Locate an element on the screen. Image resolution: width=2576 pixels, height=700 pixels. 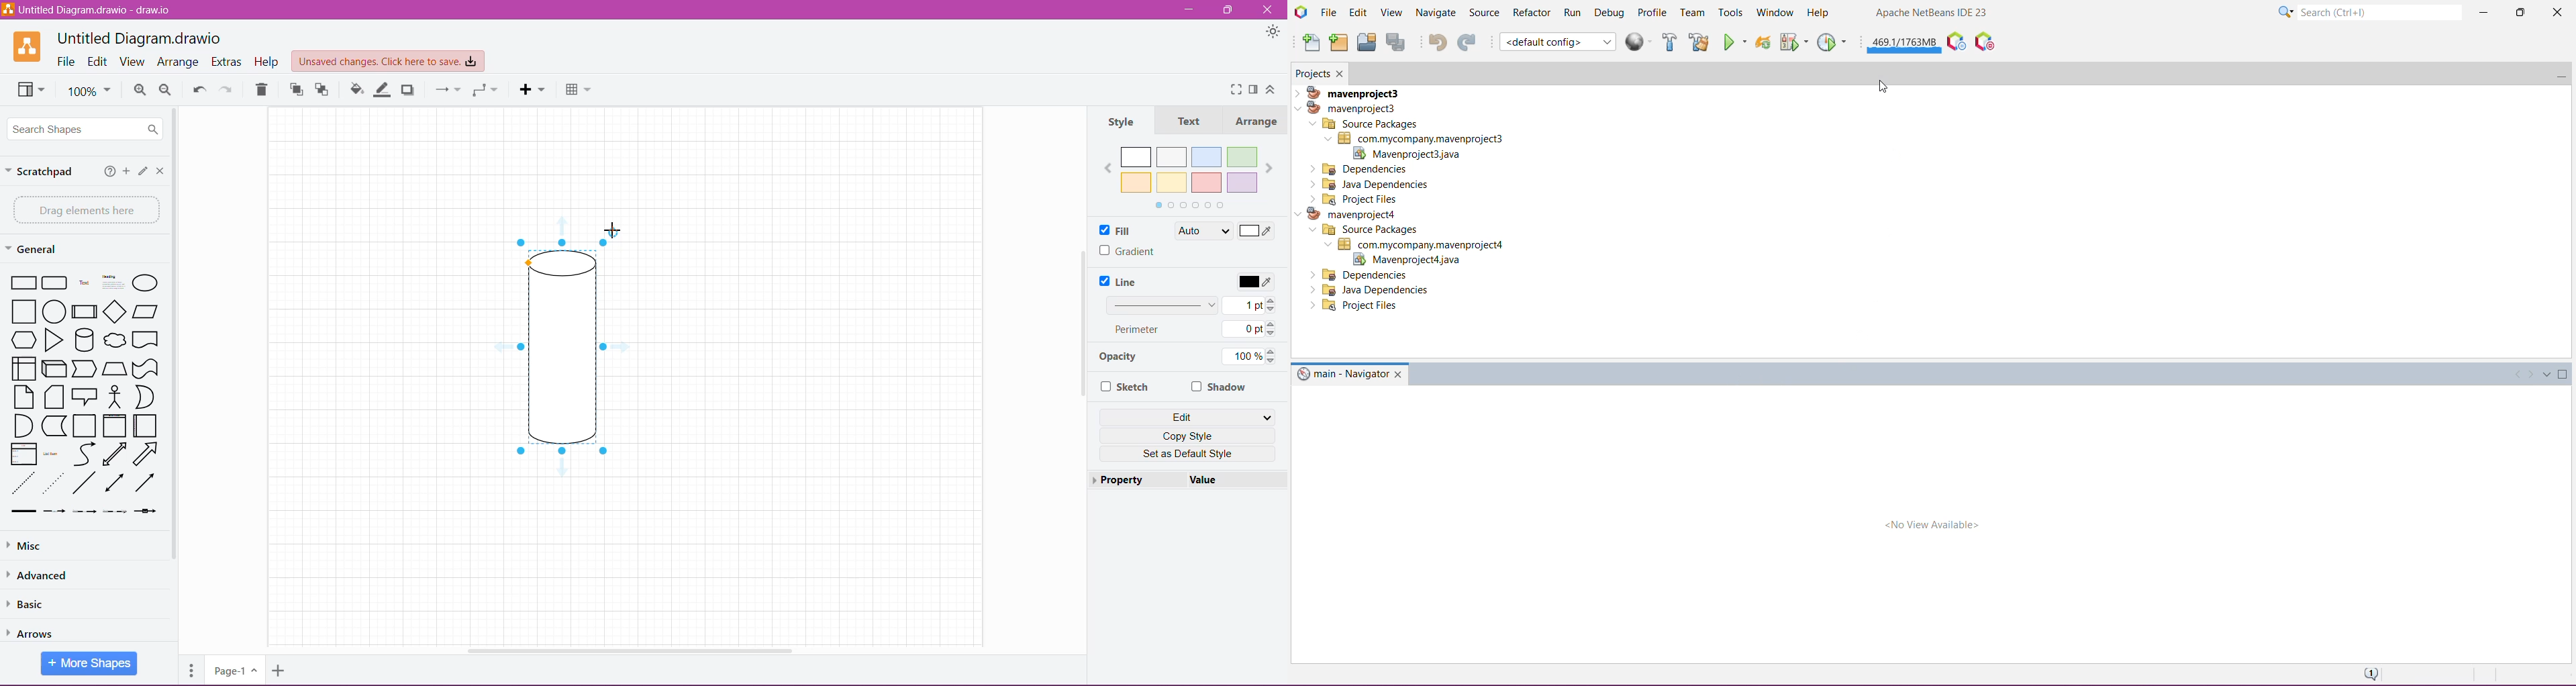
Close is located at coordinates (1271, 10).